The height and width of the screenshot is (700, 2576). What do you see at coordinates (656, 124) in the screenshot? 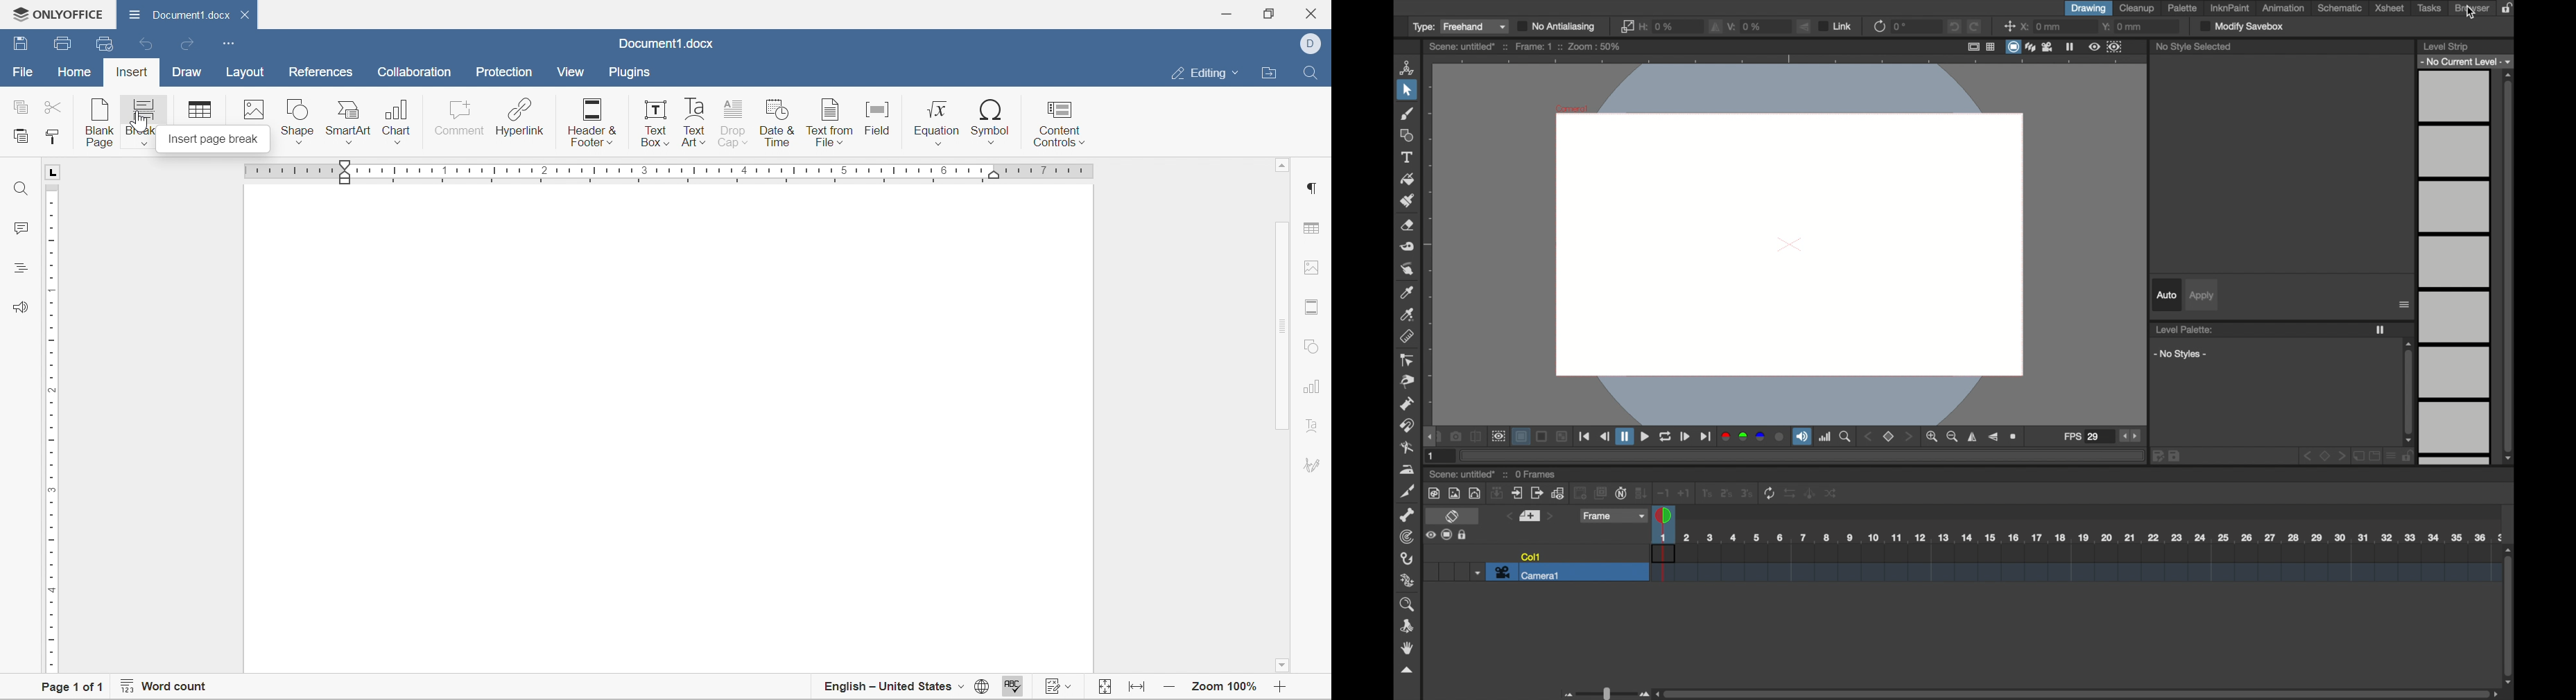
I see `Text box` at bounding box center [656, 124].